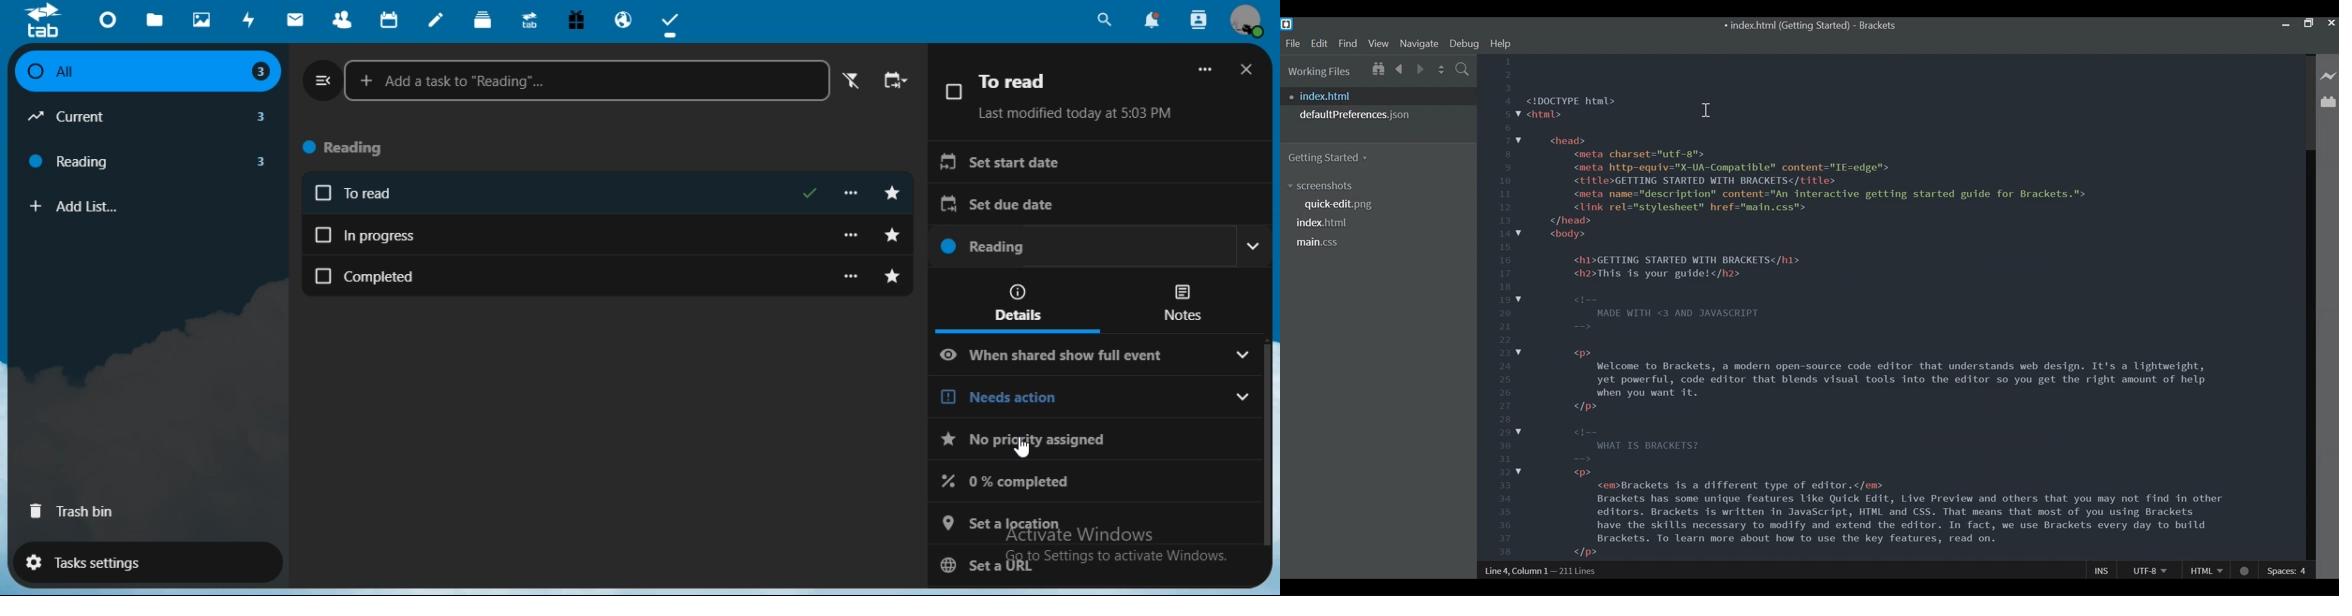  What do you see at coordinates (1250, 24) in the screenshot?
I see `view profile` at bounding box center [1250, 24].